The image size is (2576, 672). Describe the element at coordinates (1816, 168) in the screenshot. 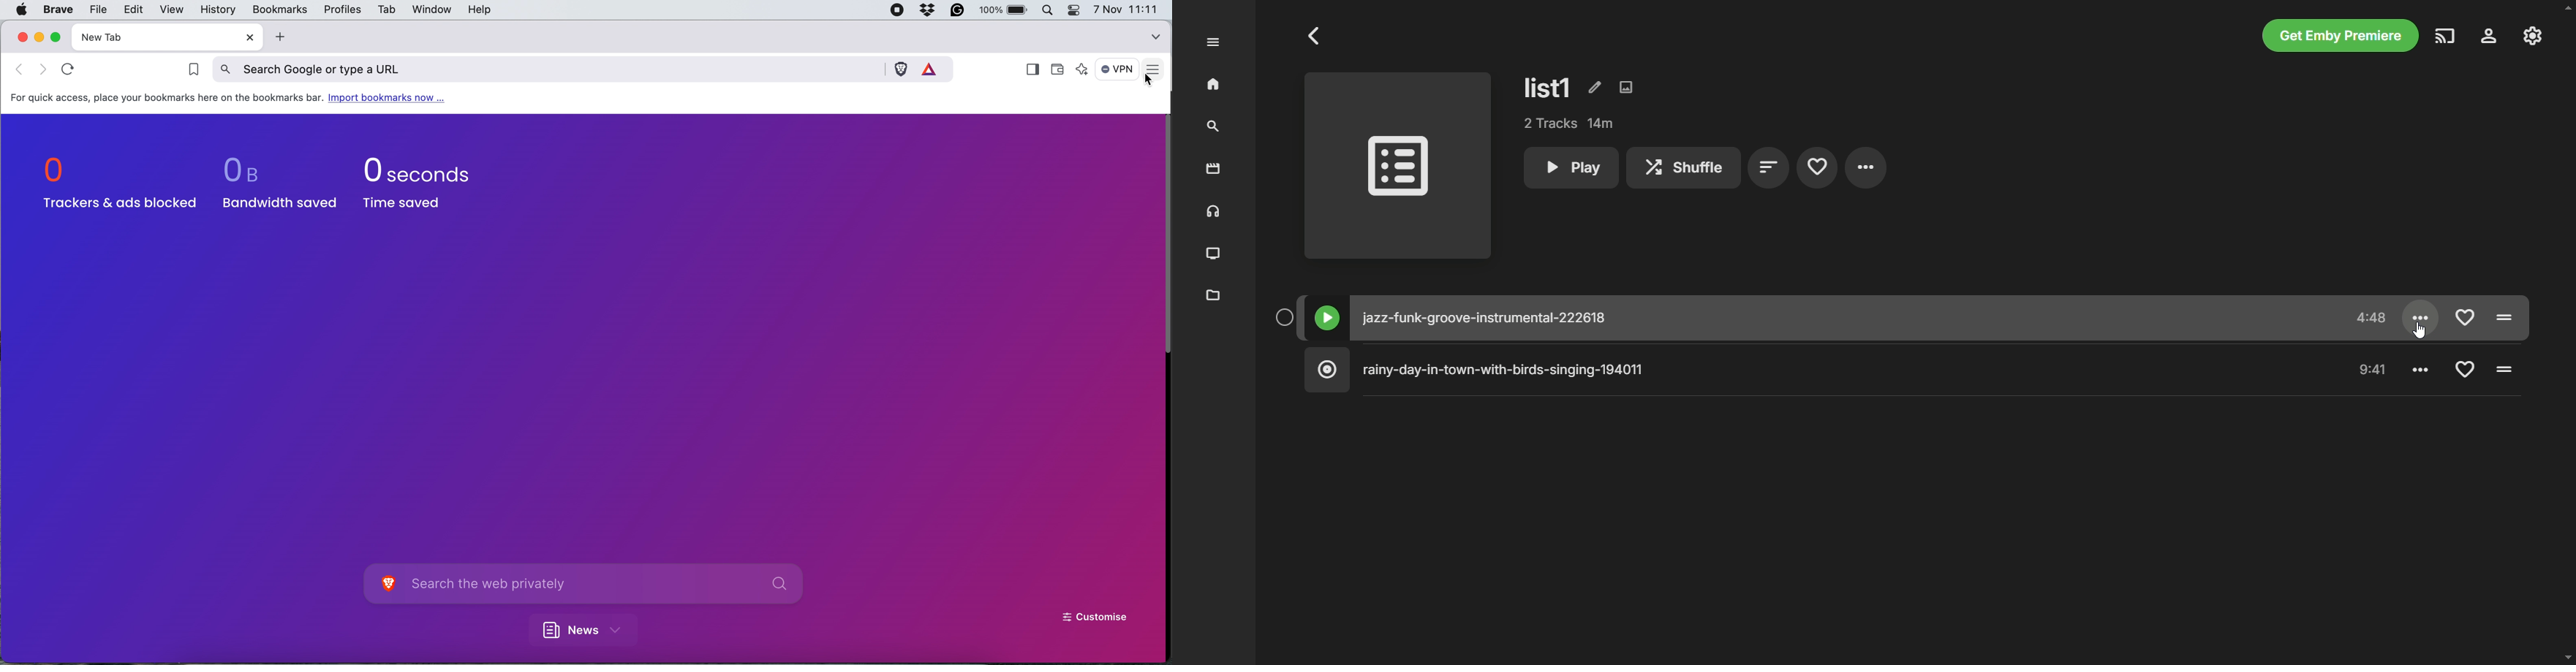

I see `favorites` at that location.